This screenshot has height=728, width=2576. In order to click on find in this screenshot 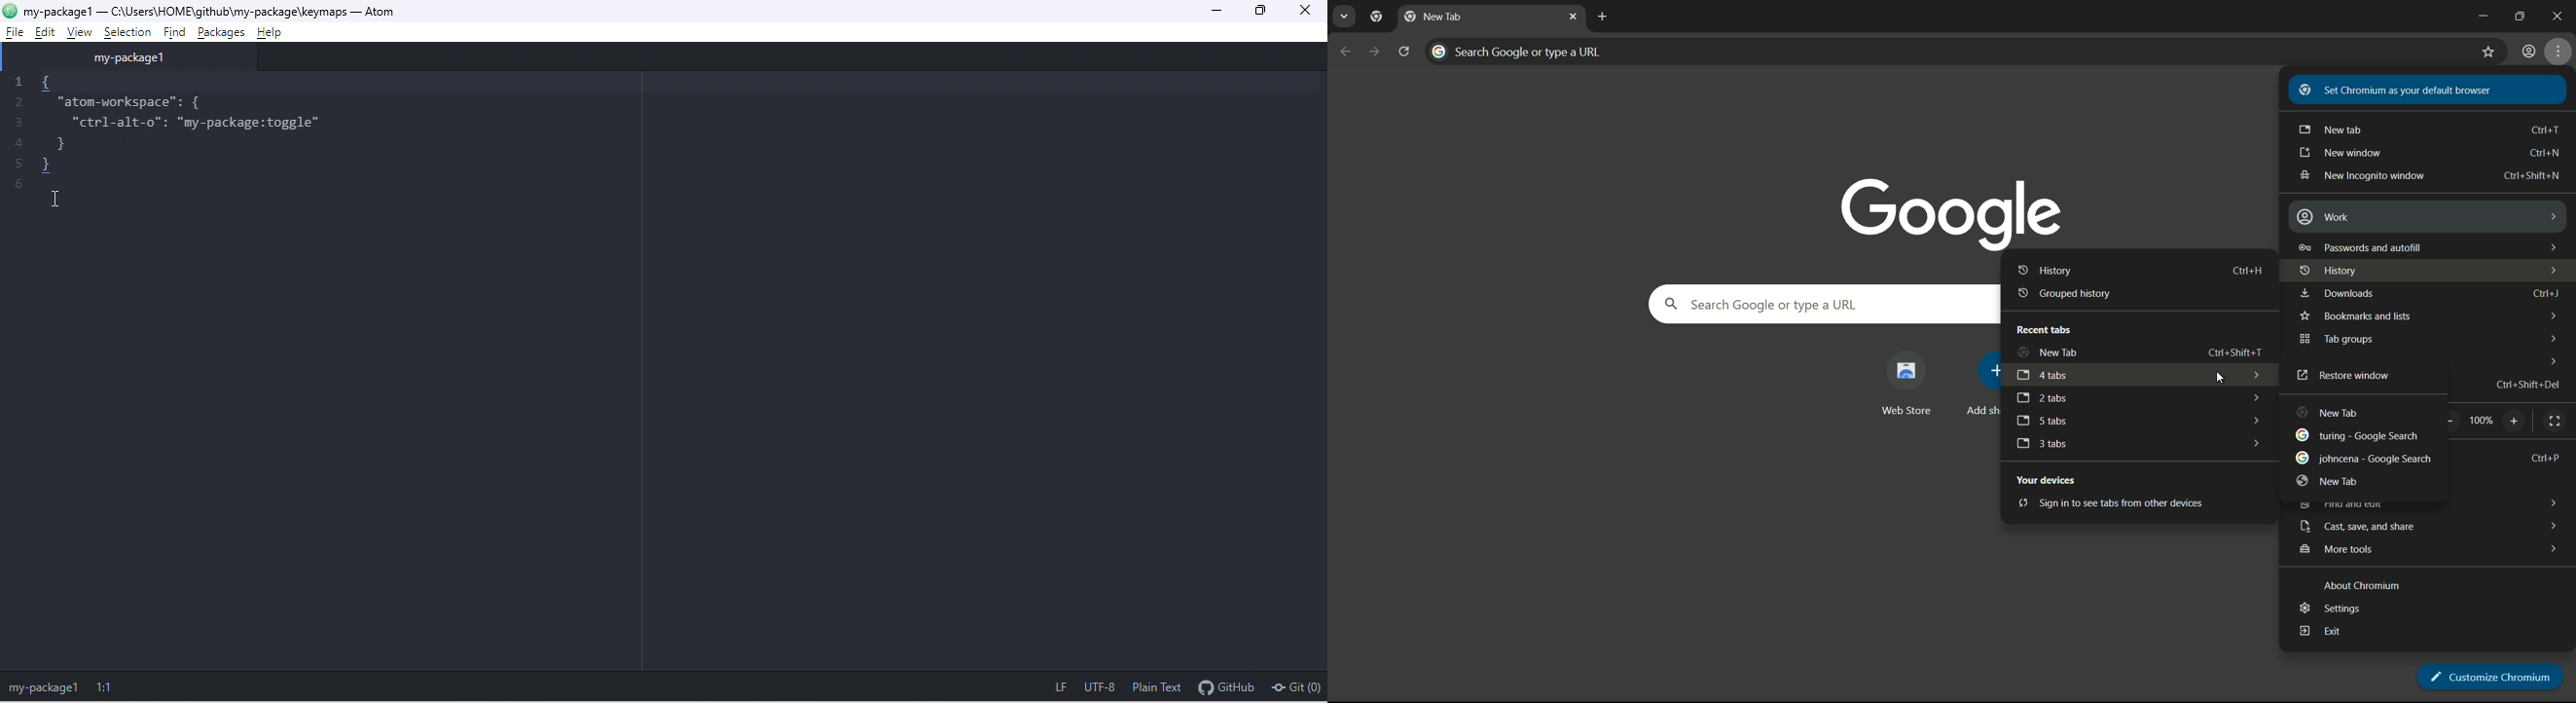, I will do `click(175, 30)`.